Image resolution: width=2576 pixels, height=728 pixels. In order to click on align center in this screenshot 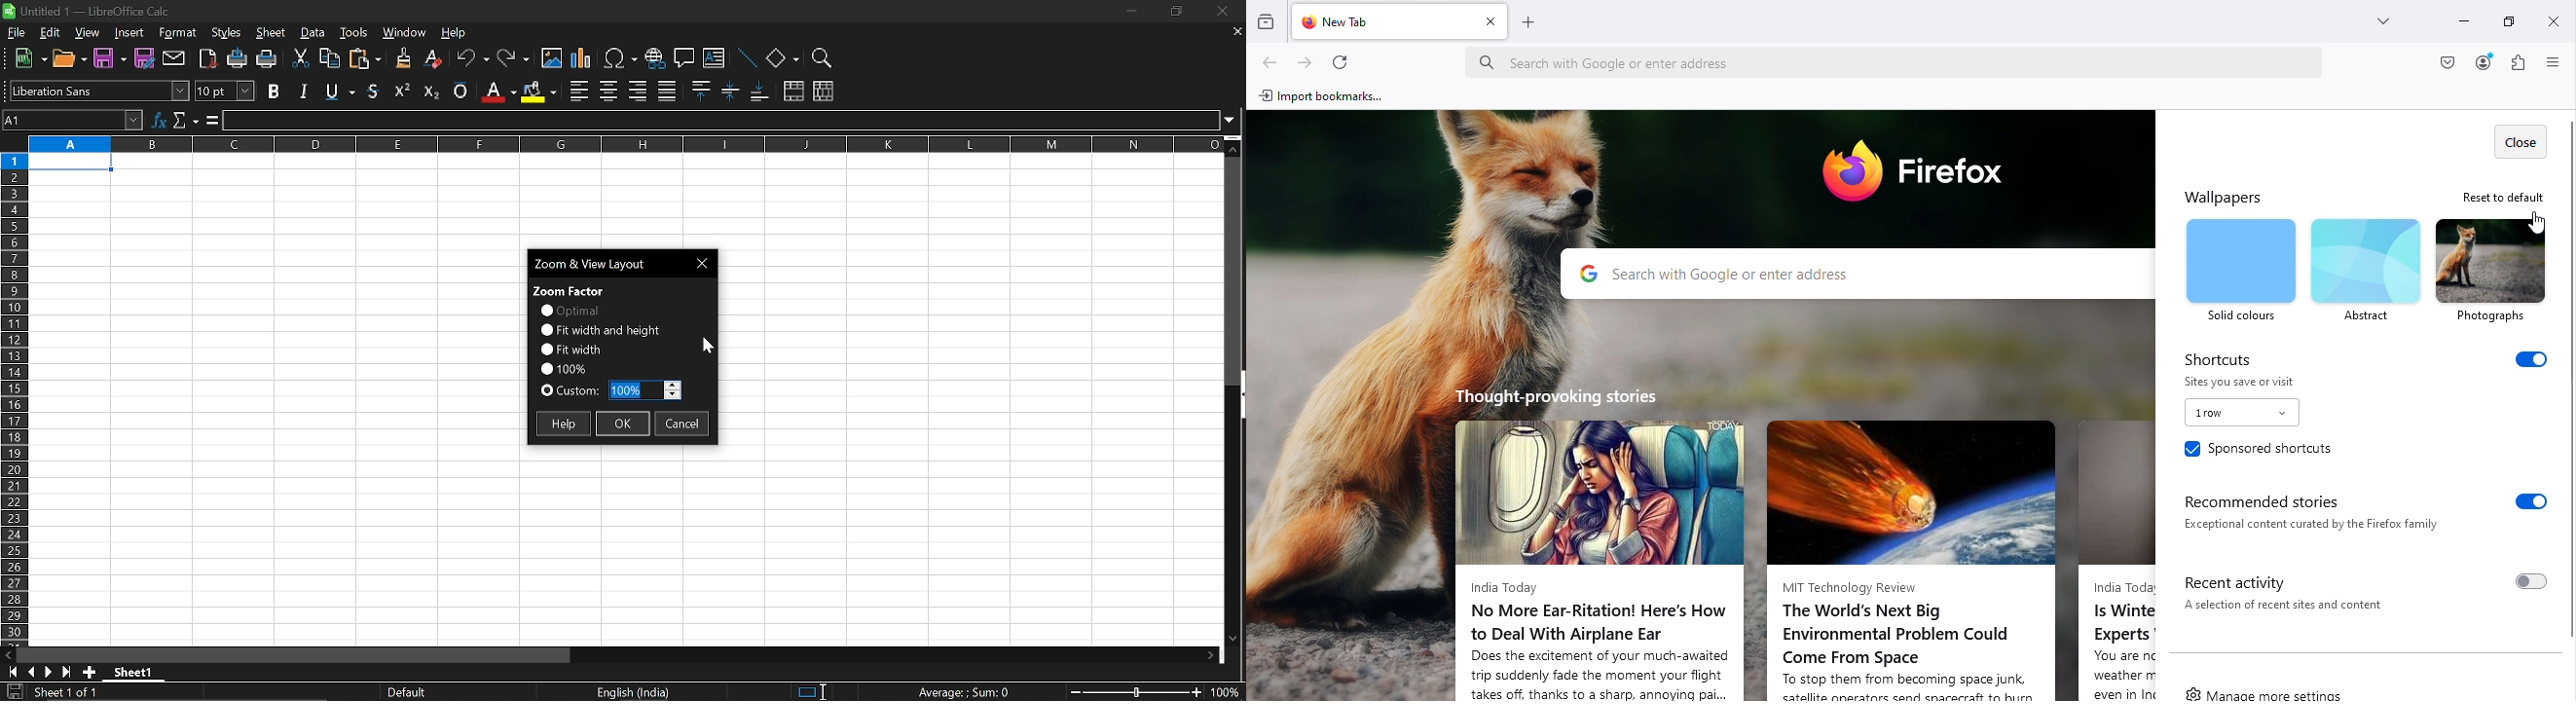, I will do `click(608, 92)`.